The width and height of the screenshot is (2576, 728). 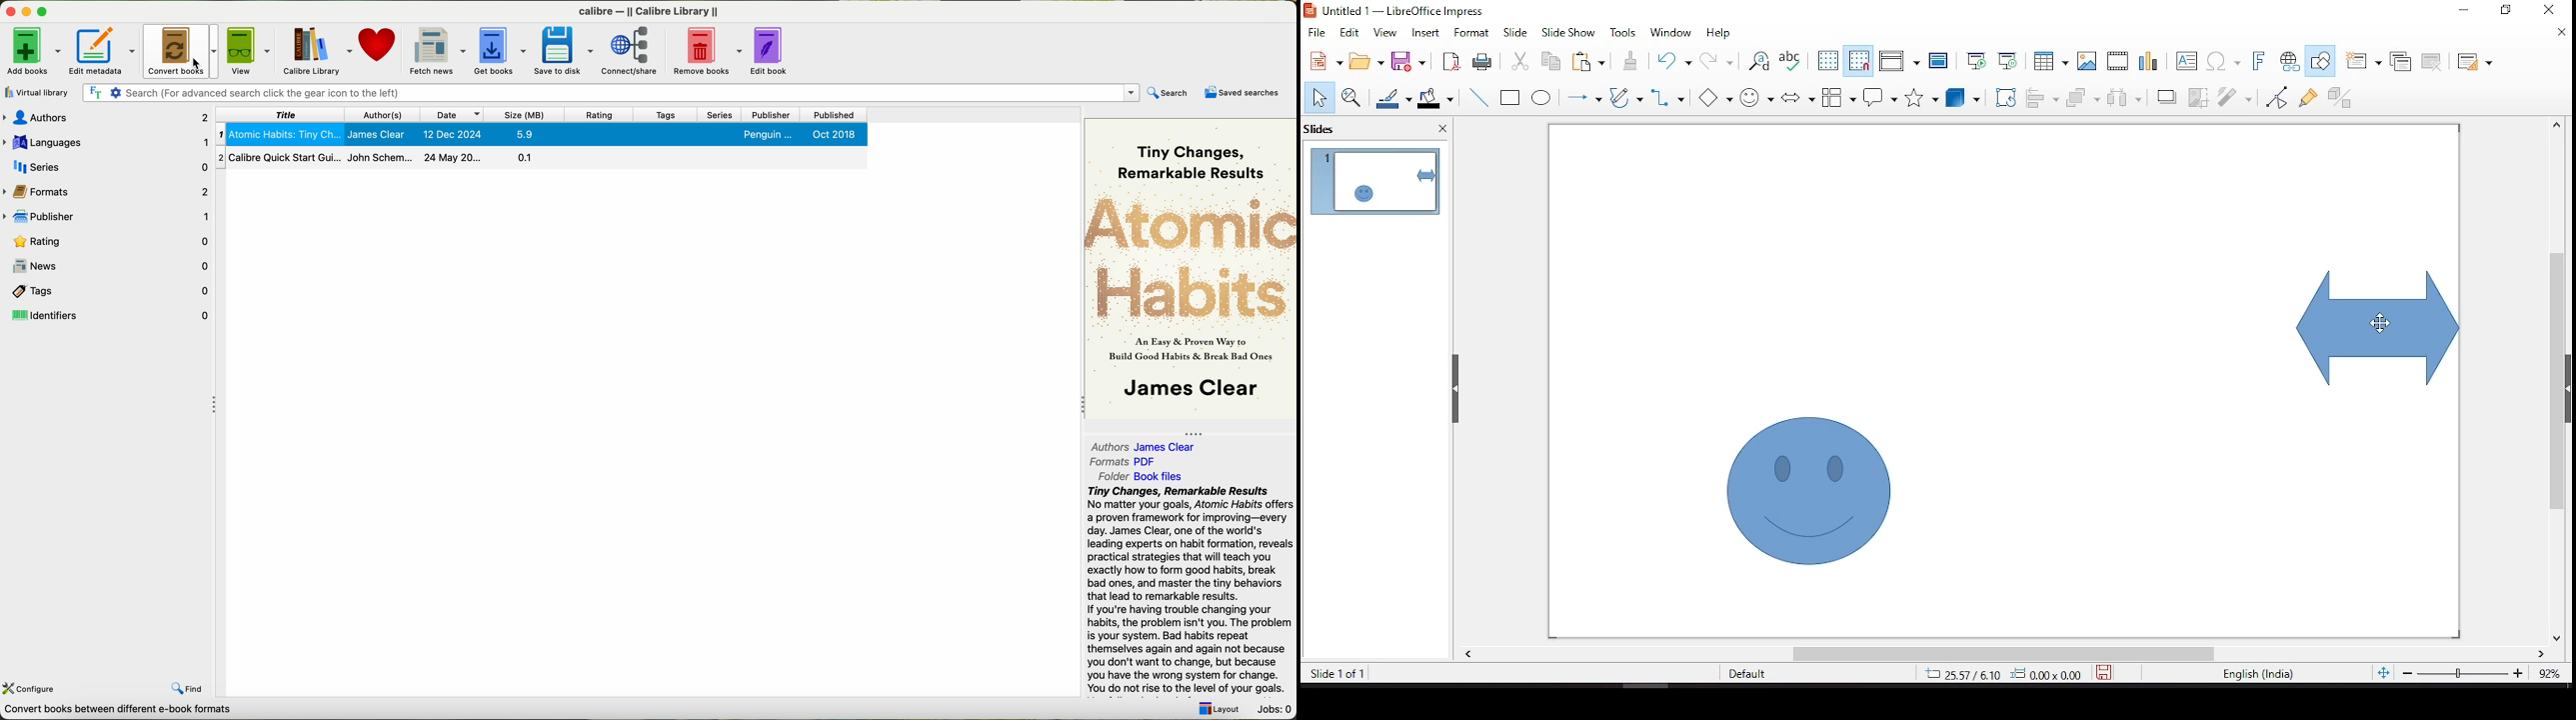 I want to click on authors, so click(x=383, y=115).